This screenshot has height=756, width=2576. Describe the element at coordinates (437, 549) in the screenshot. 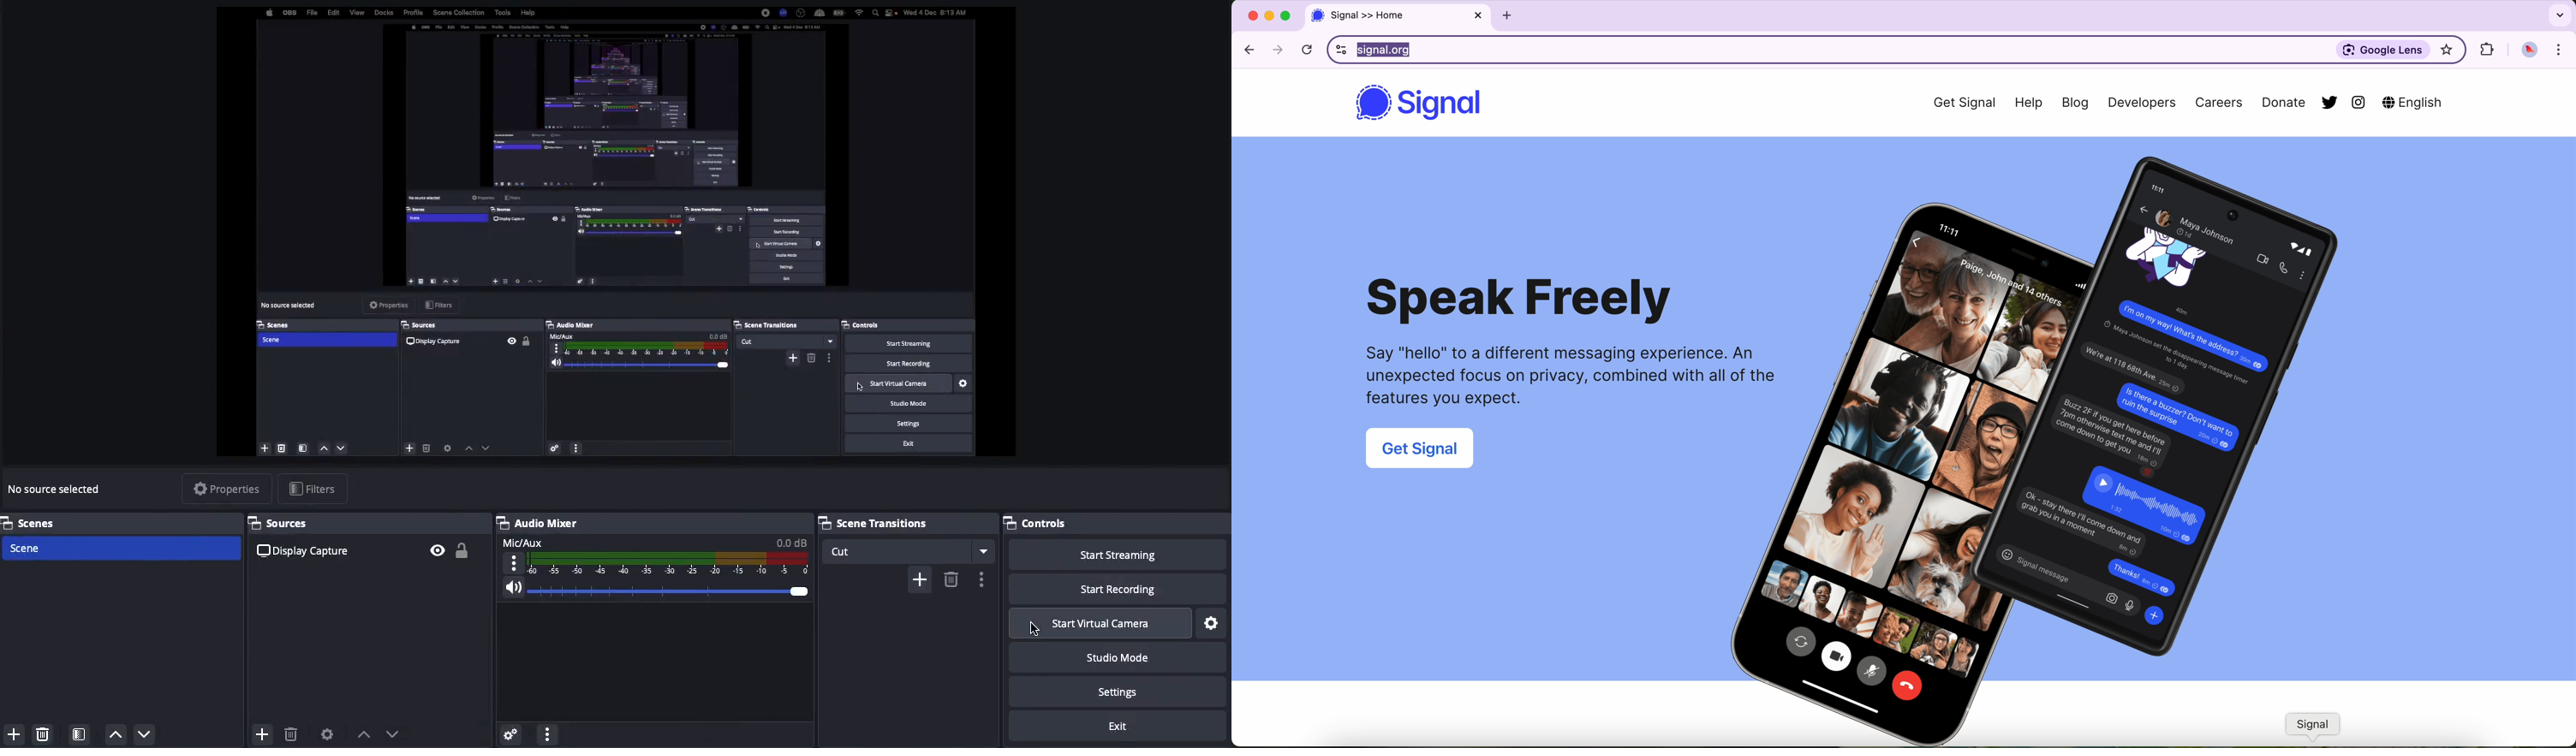

I see `Visible` at that location.